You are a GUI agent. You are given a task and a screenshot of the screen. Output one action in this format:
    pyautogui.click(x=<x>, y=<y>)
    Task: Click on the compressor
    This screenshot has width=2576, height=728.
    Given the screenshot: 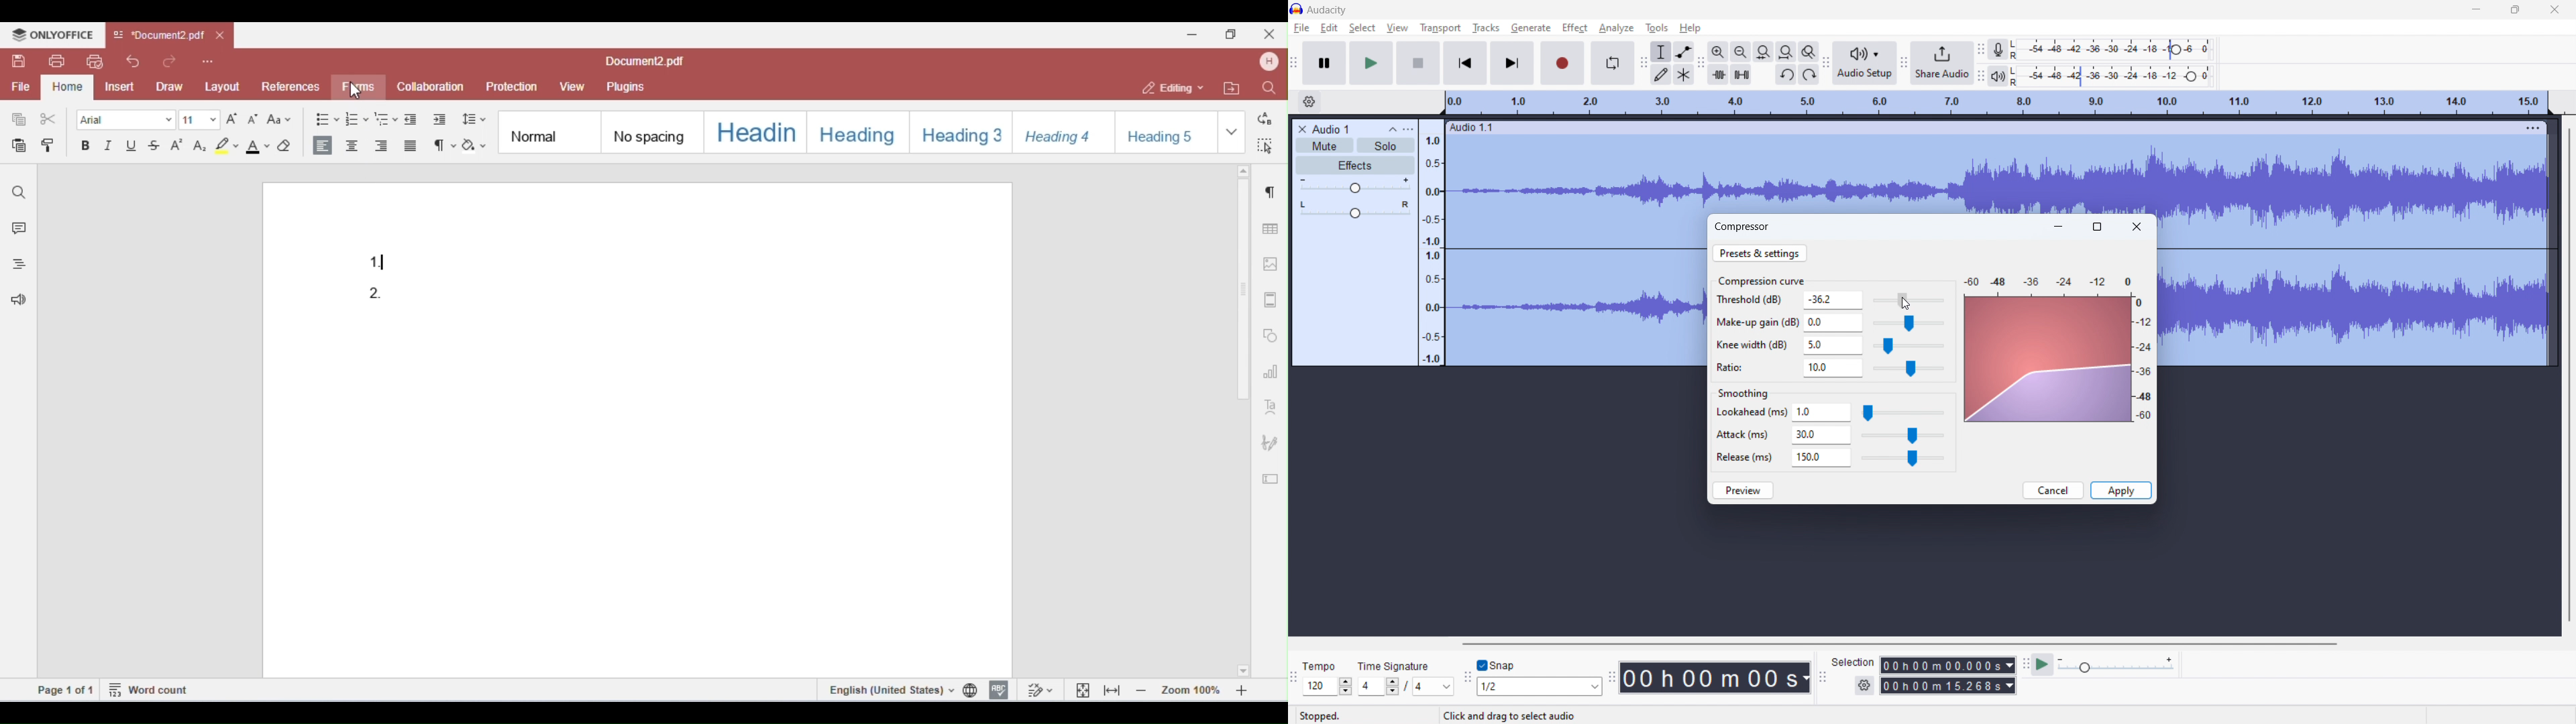 What is the action you would take?
    pyautogui.click(x=1743, y=226)
    